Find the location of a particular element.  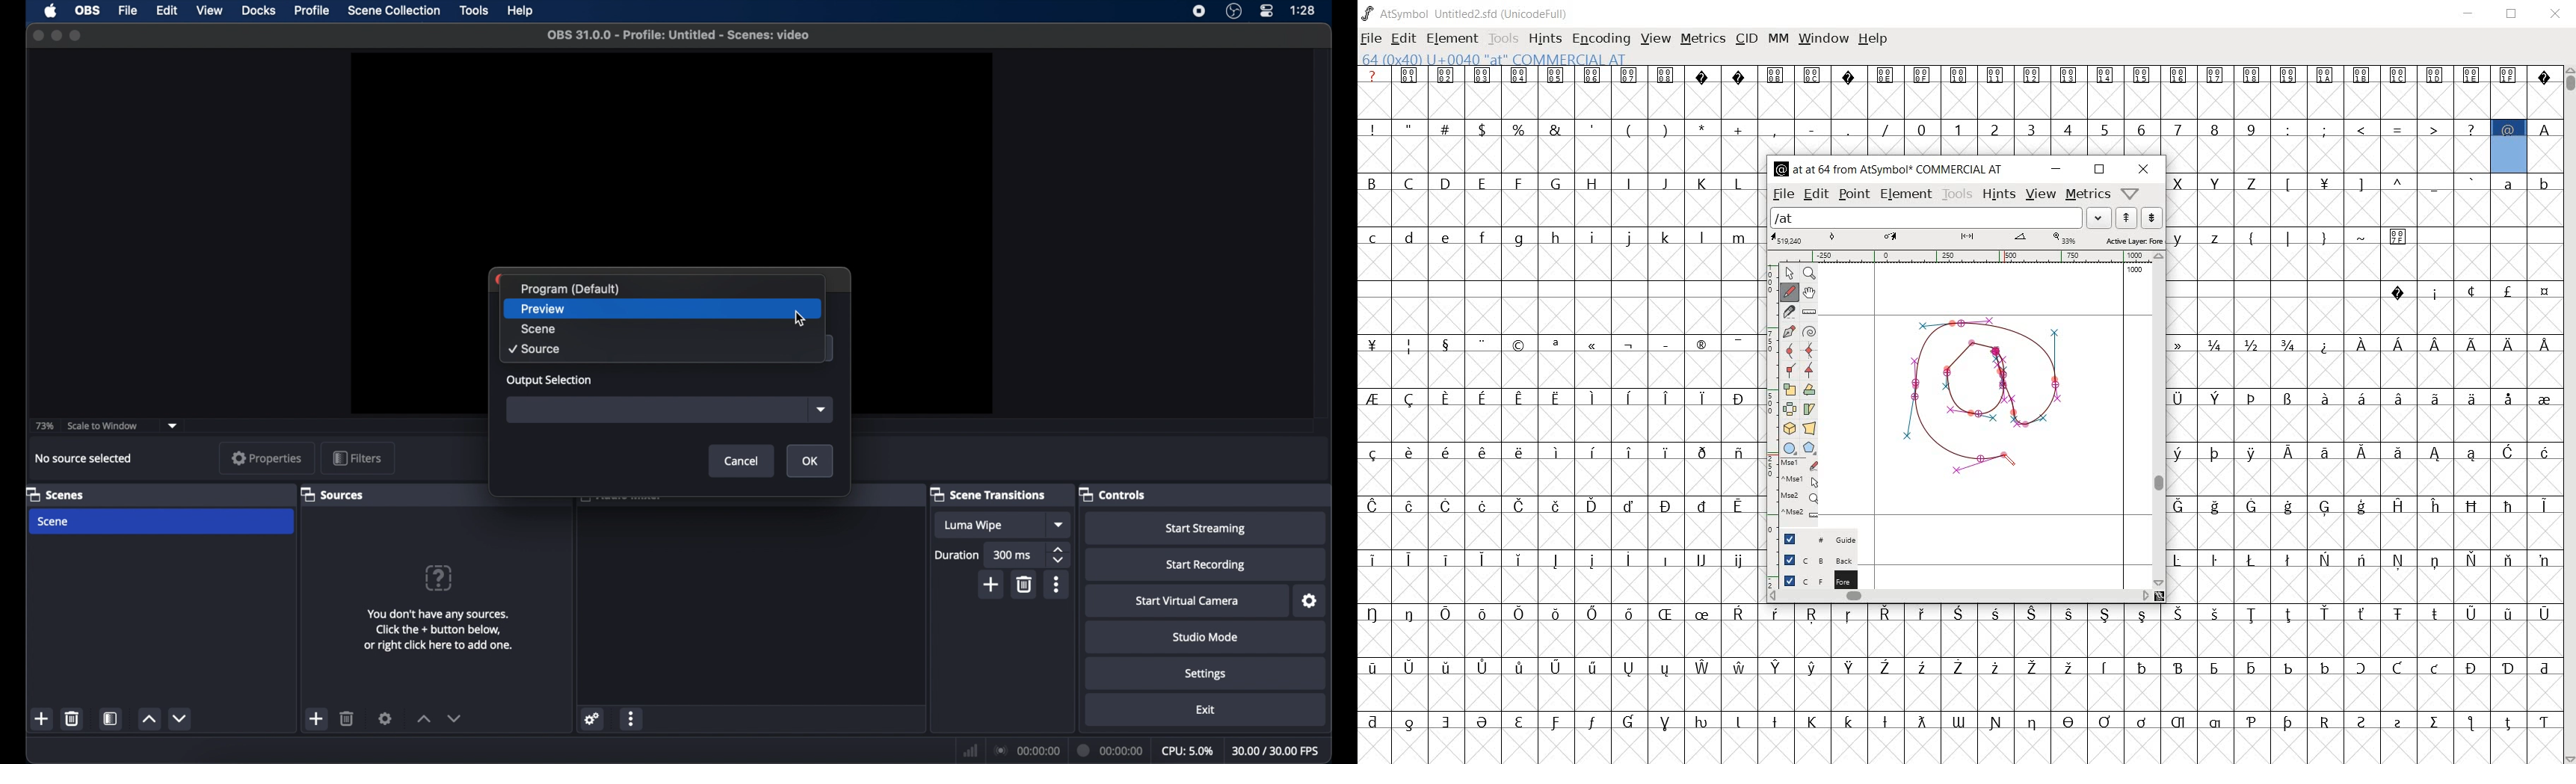

studio mode is located at coordinates (1206, 637).